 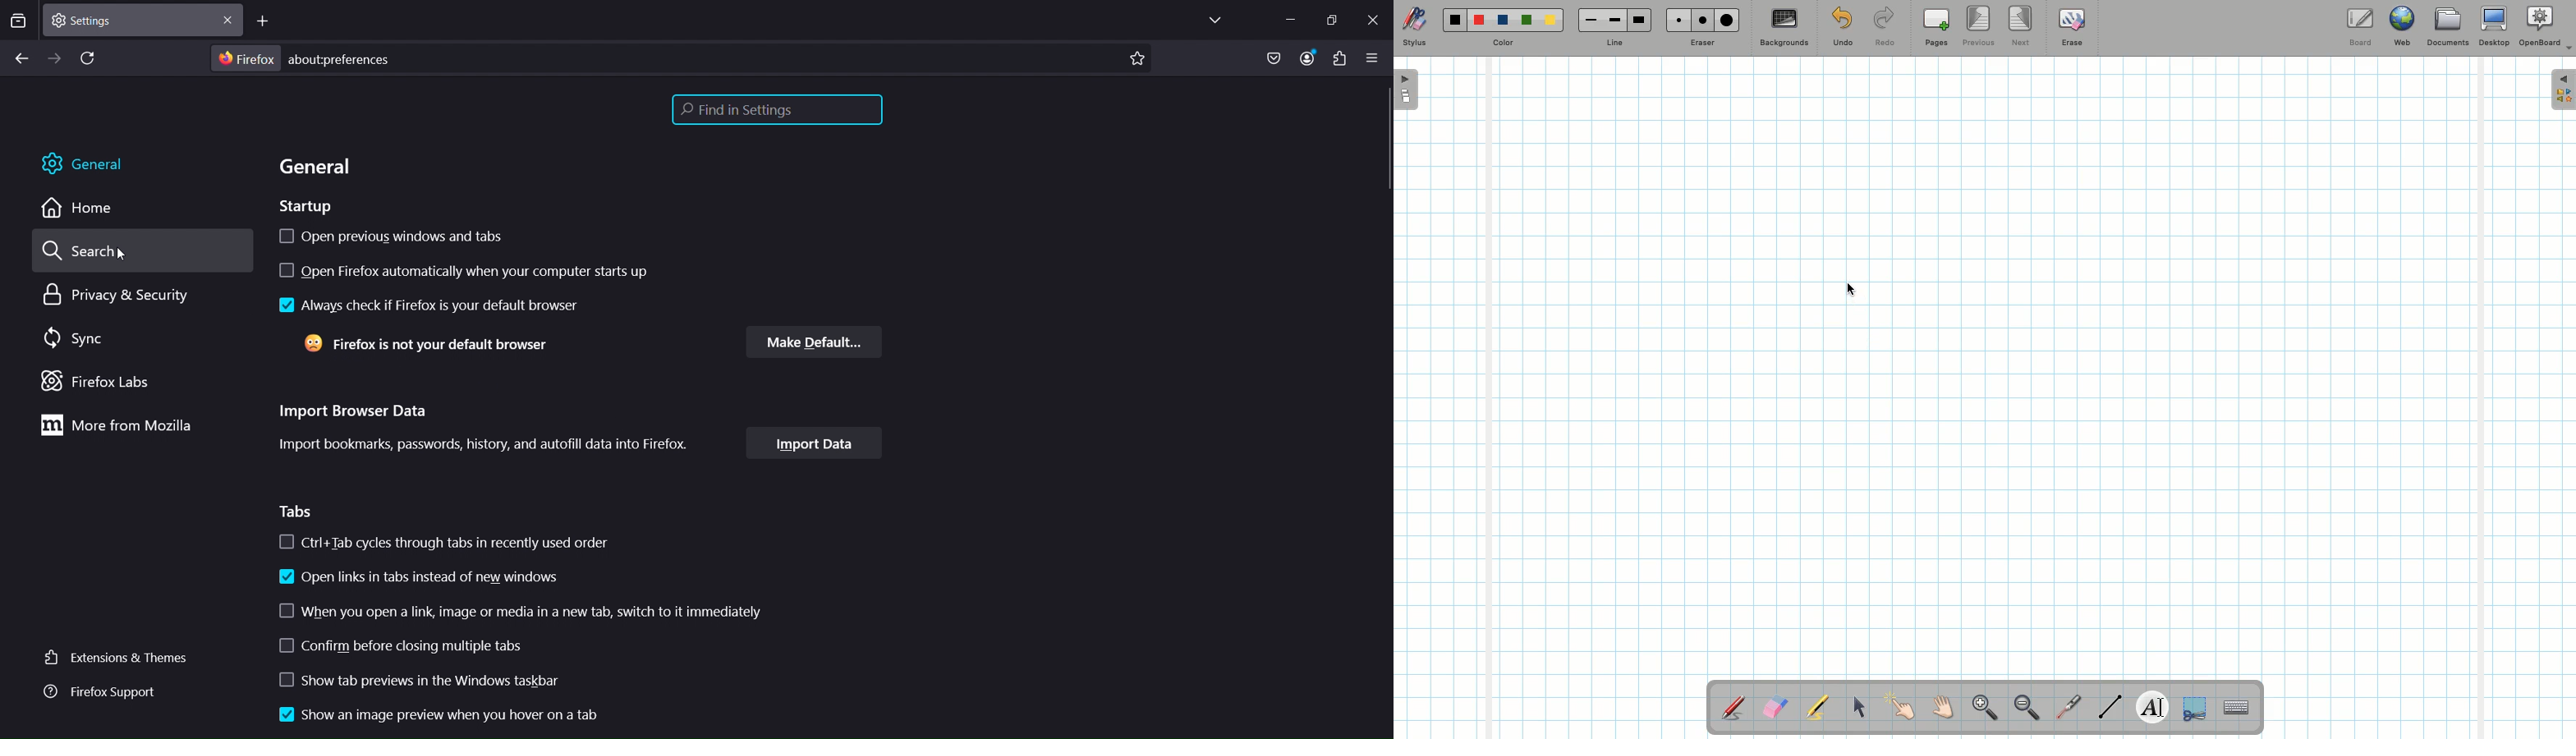 What do you see at coordinates (445, 544) in the screenshot?
I see `ctrl + tab cycles through tabs in recently used order` at bounding box center [445, 544].